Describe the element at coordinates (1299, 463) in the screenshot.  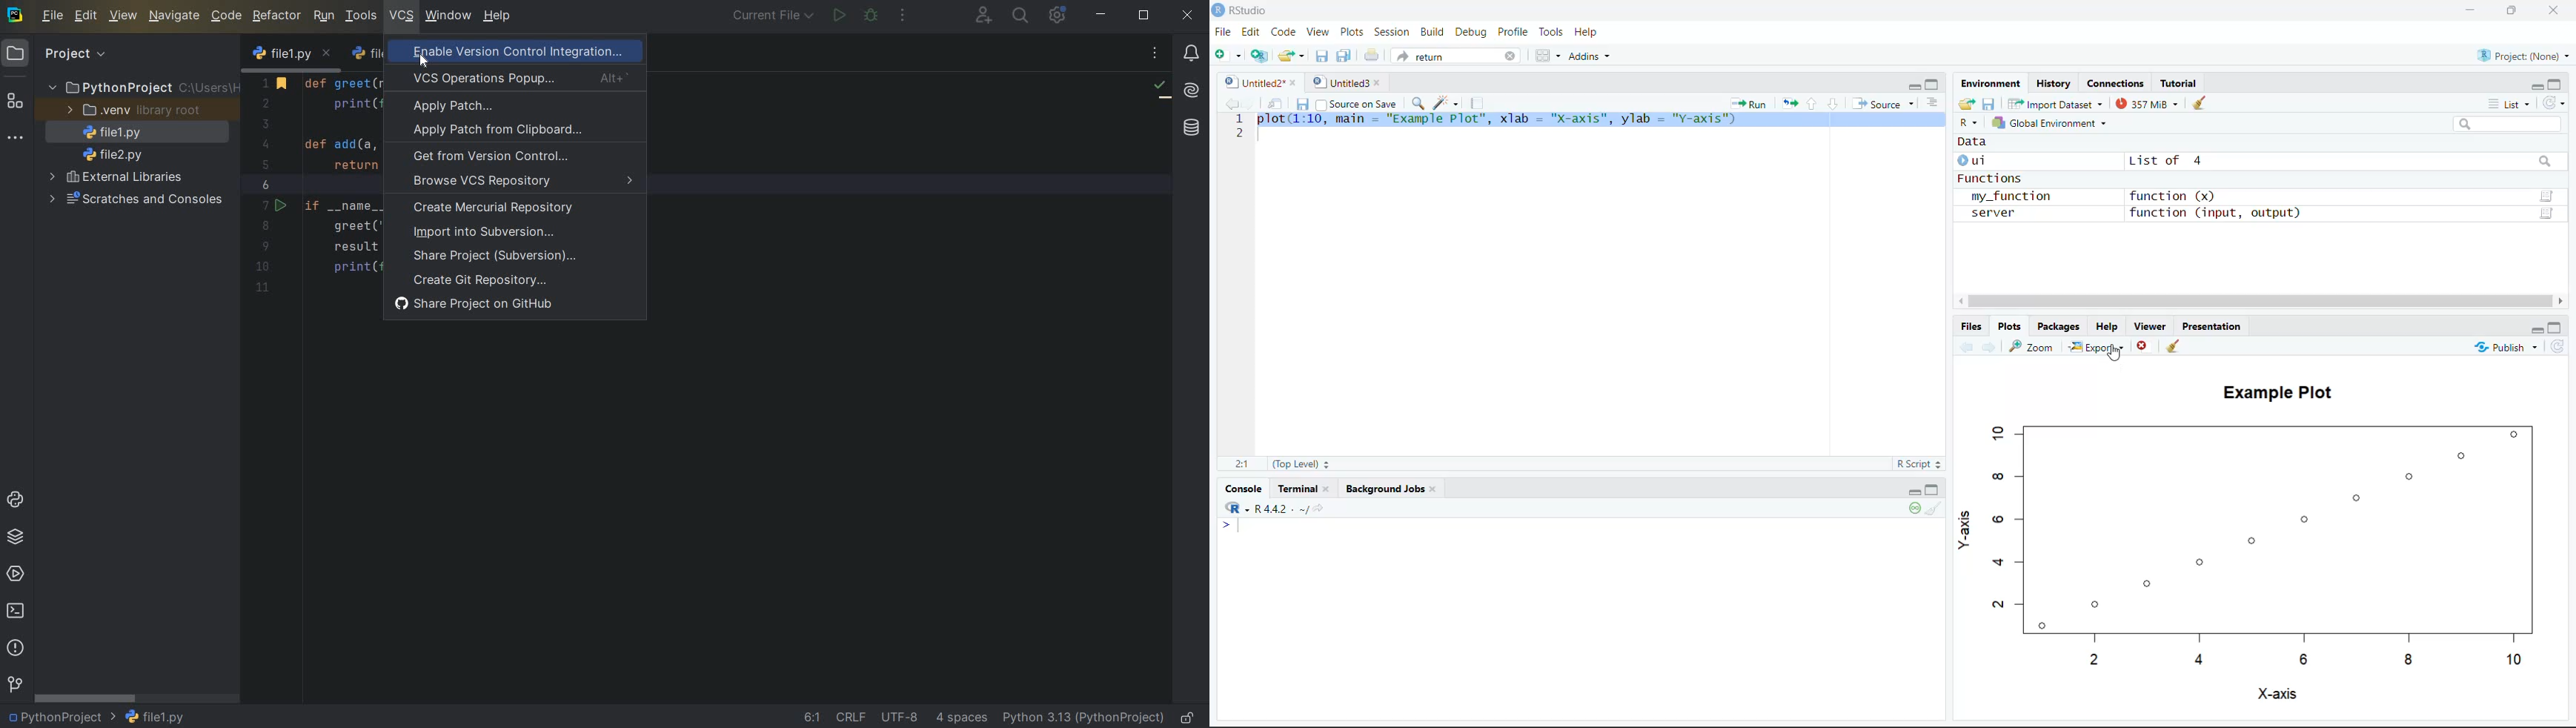
I see `(Top Level):` at that location.